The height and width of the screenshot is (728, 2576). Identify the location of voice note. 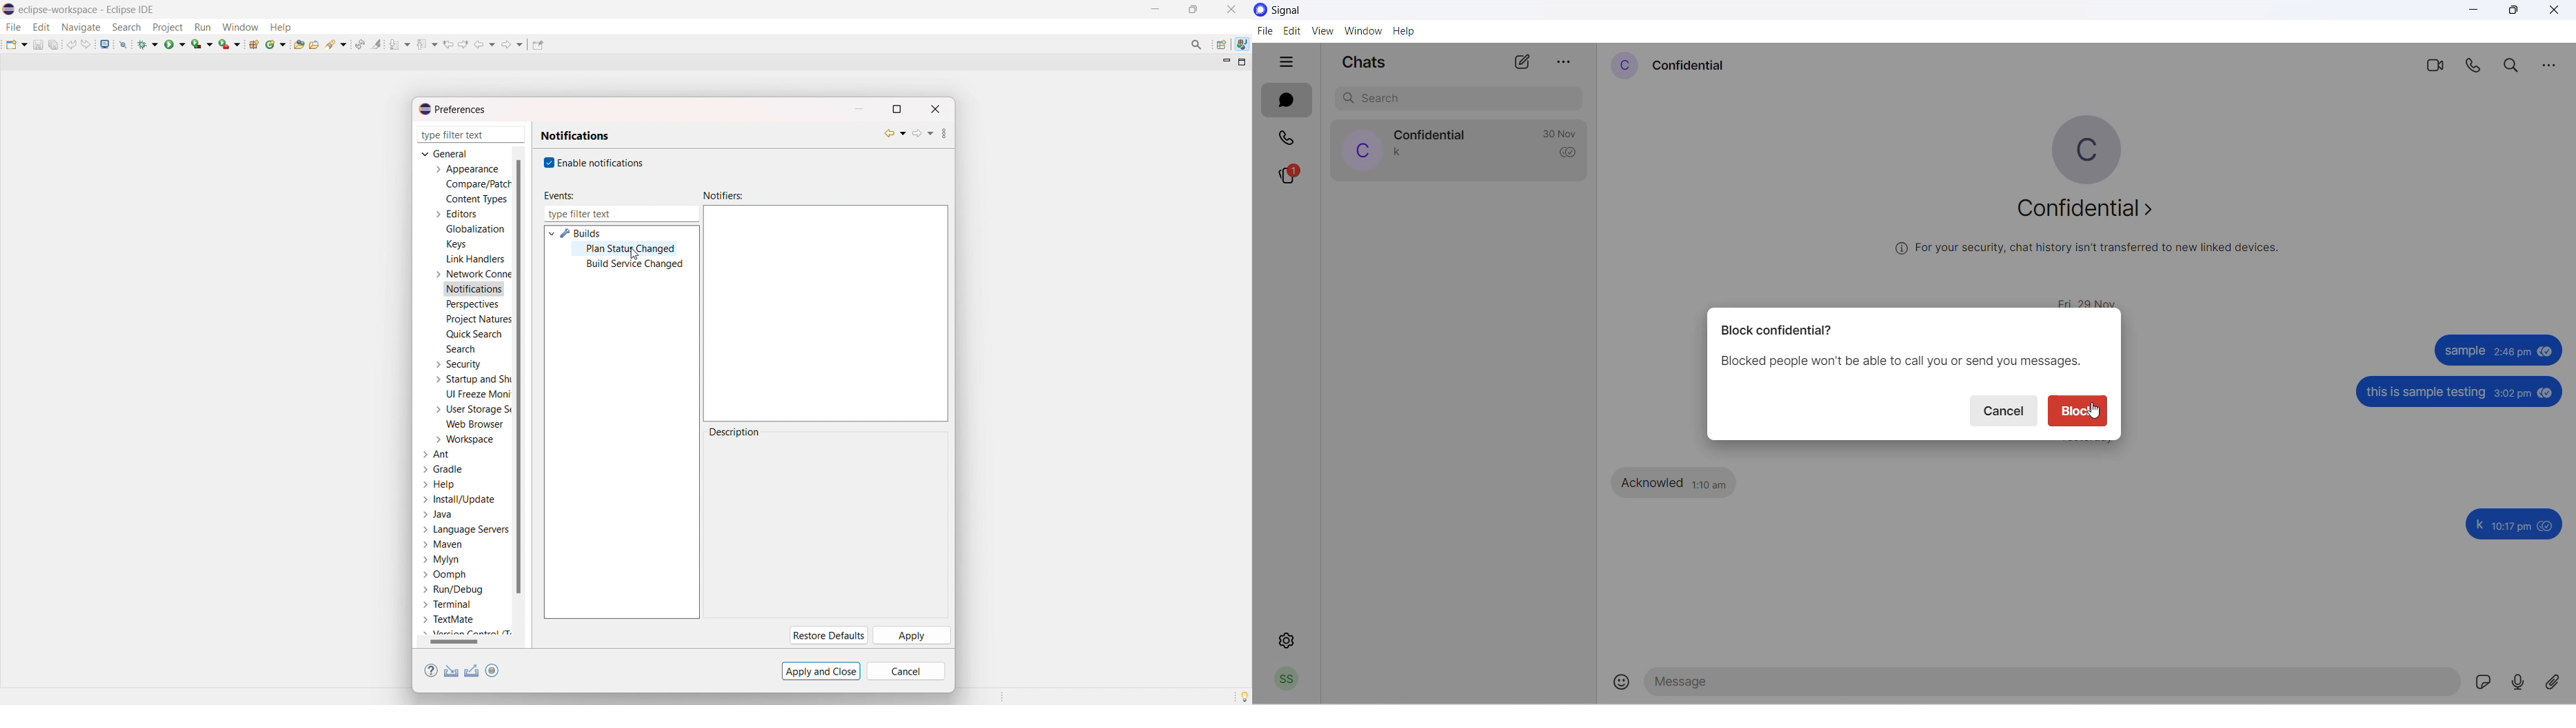
(2515, 681).